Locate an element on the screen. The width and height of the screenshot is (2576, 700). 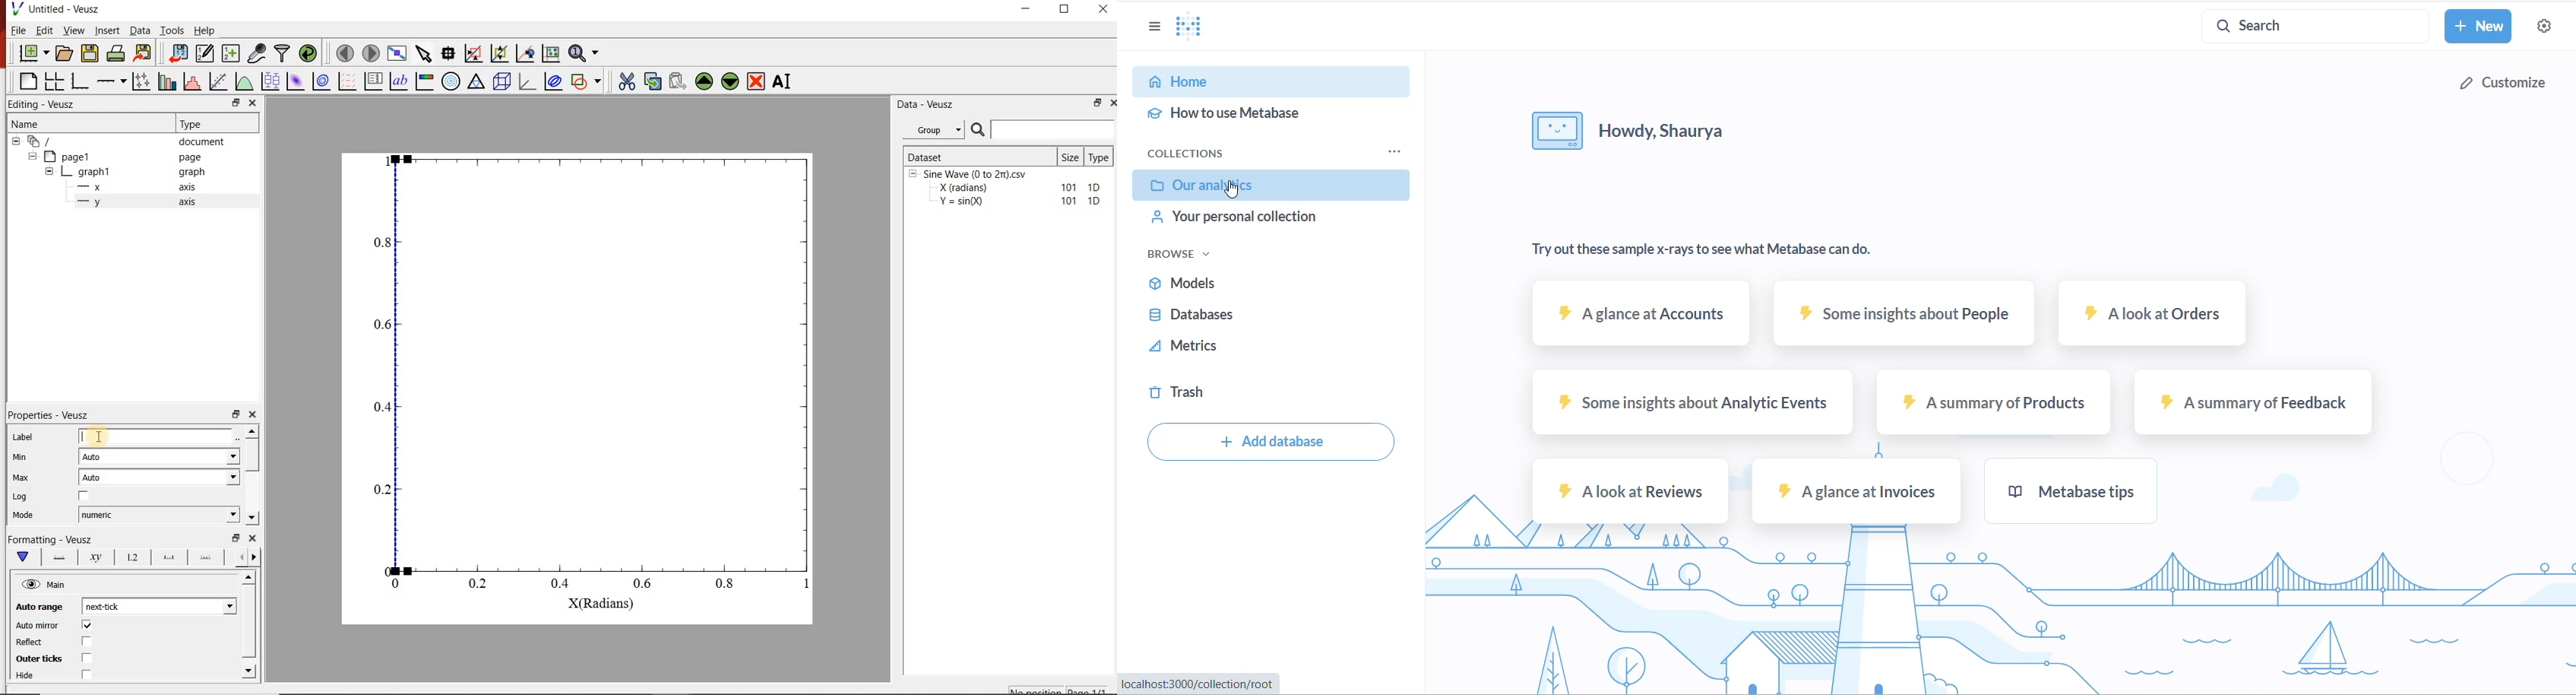
save document is located at coordinates (90, 54).